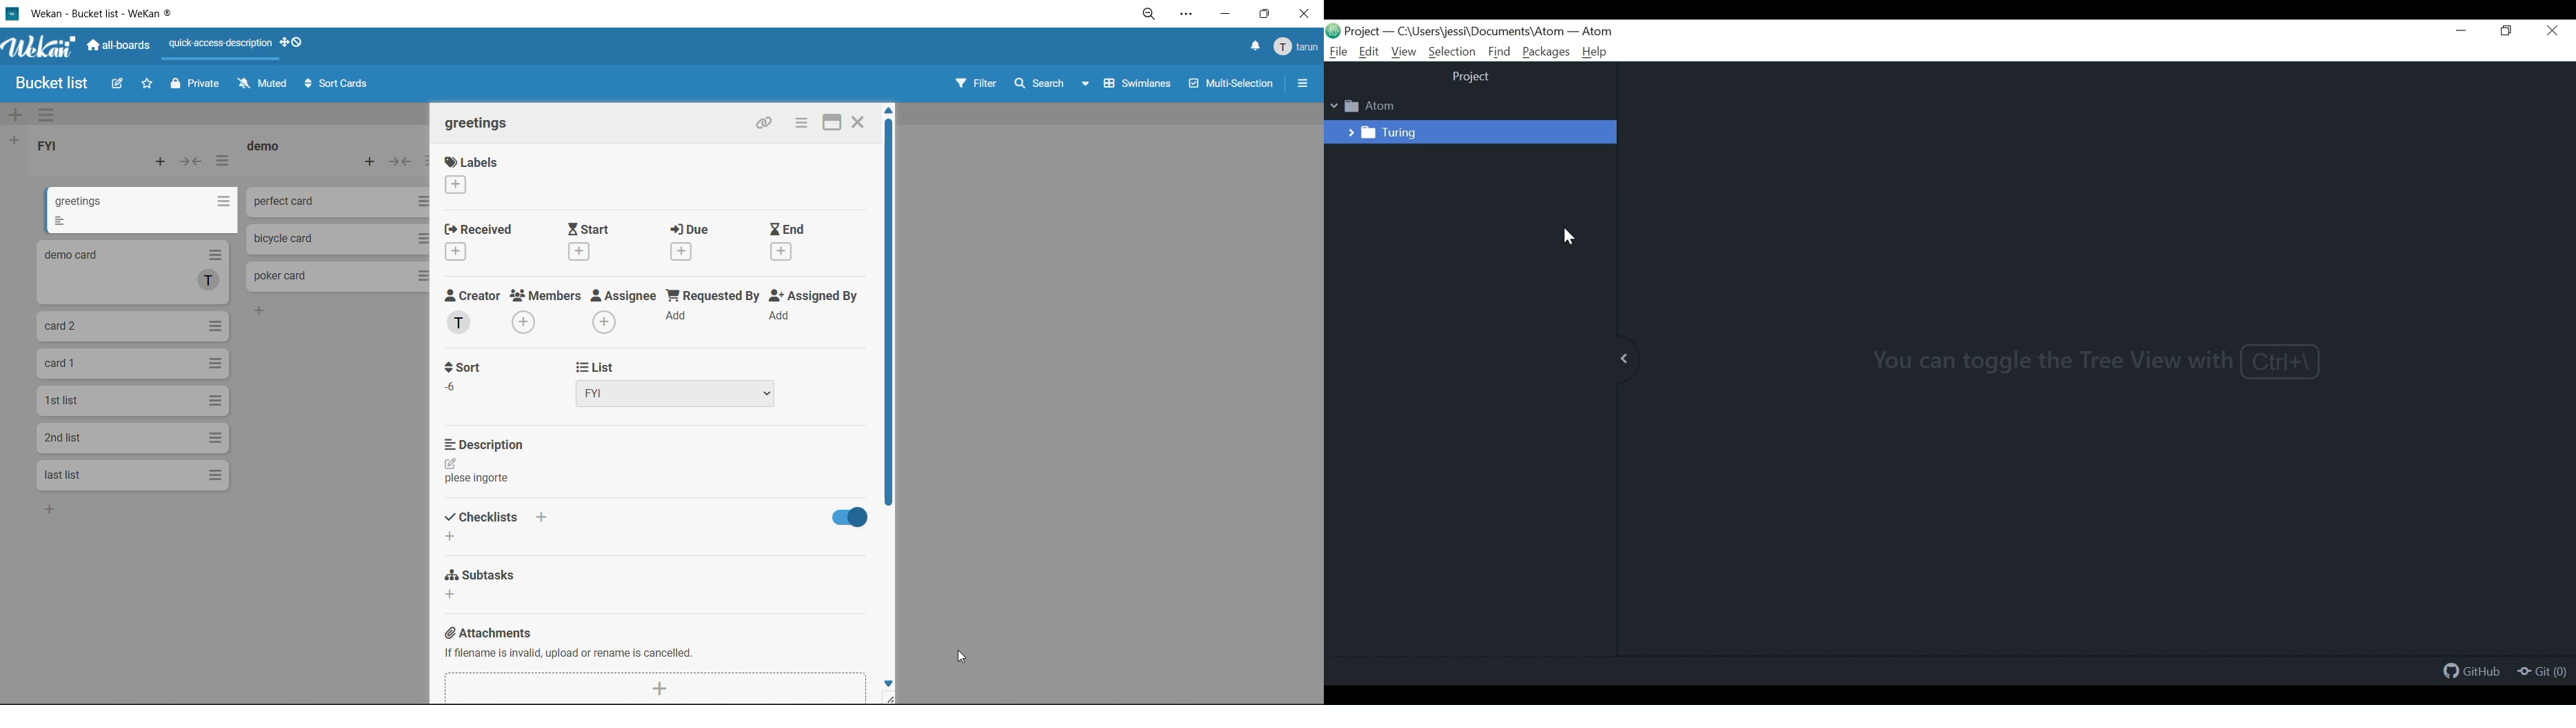 This screenshot has width=2576, height=728. Describe the element at coordinates (590, 241) in the screenshot. I see `start` at that location.